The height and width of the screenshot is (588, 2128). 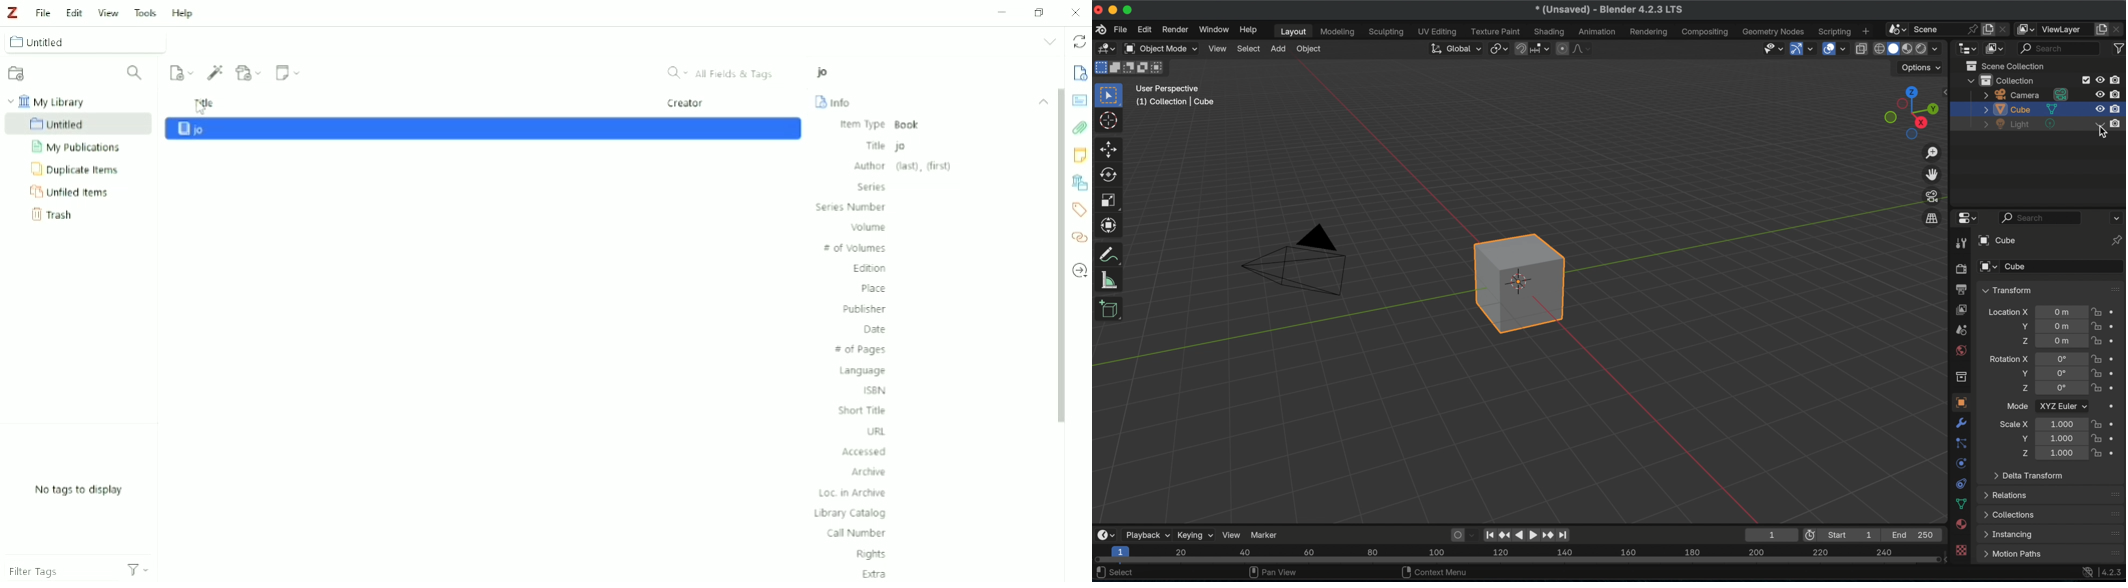 I want to click on New Item, so click(x=182, y=72).